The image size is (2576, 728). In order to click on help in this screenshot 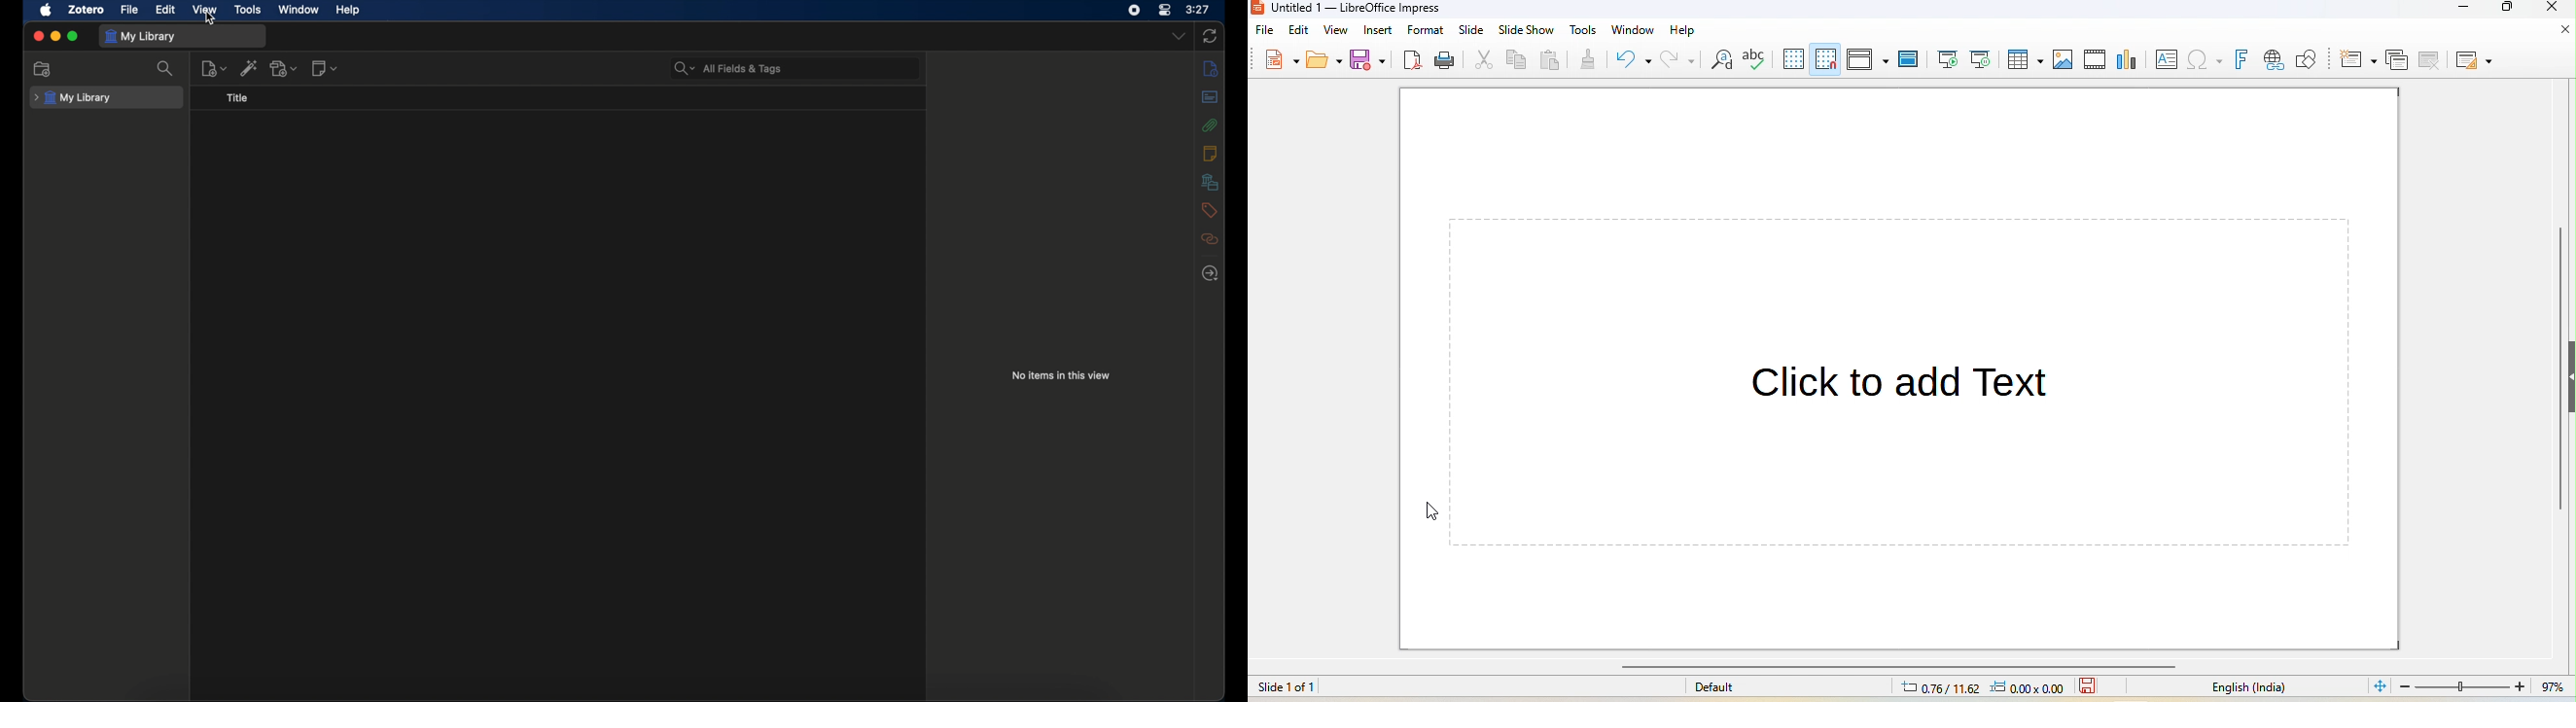, I will do `click(348, 10)`.